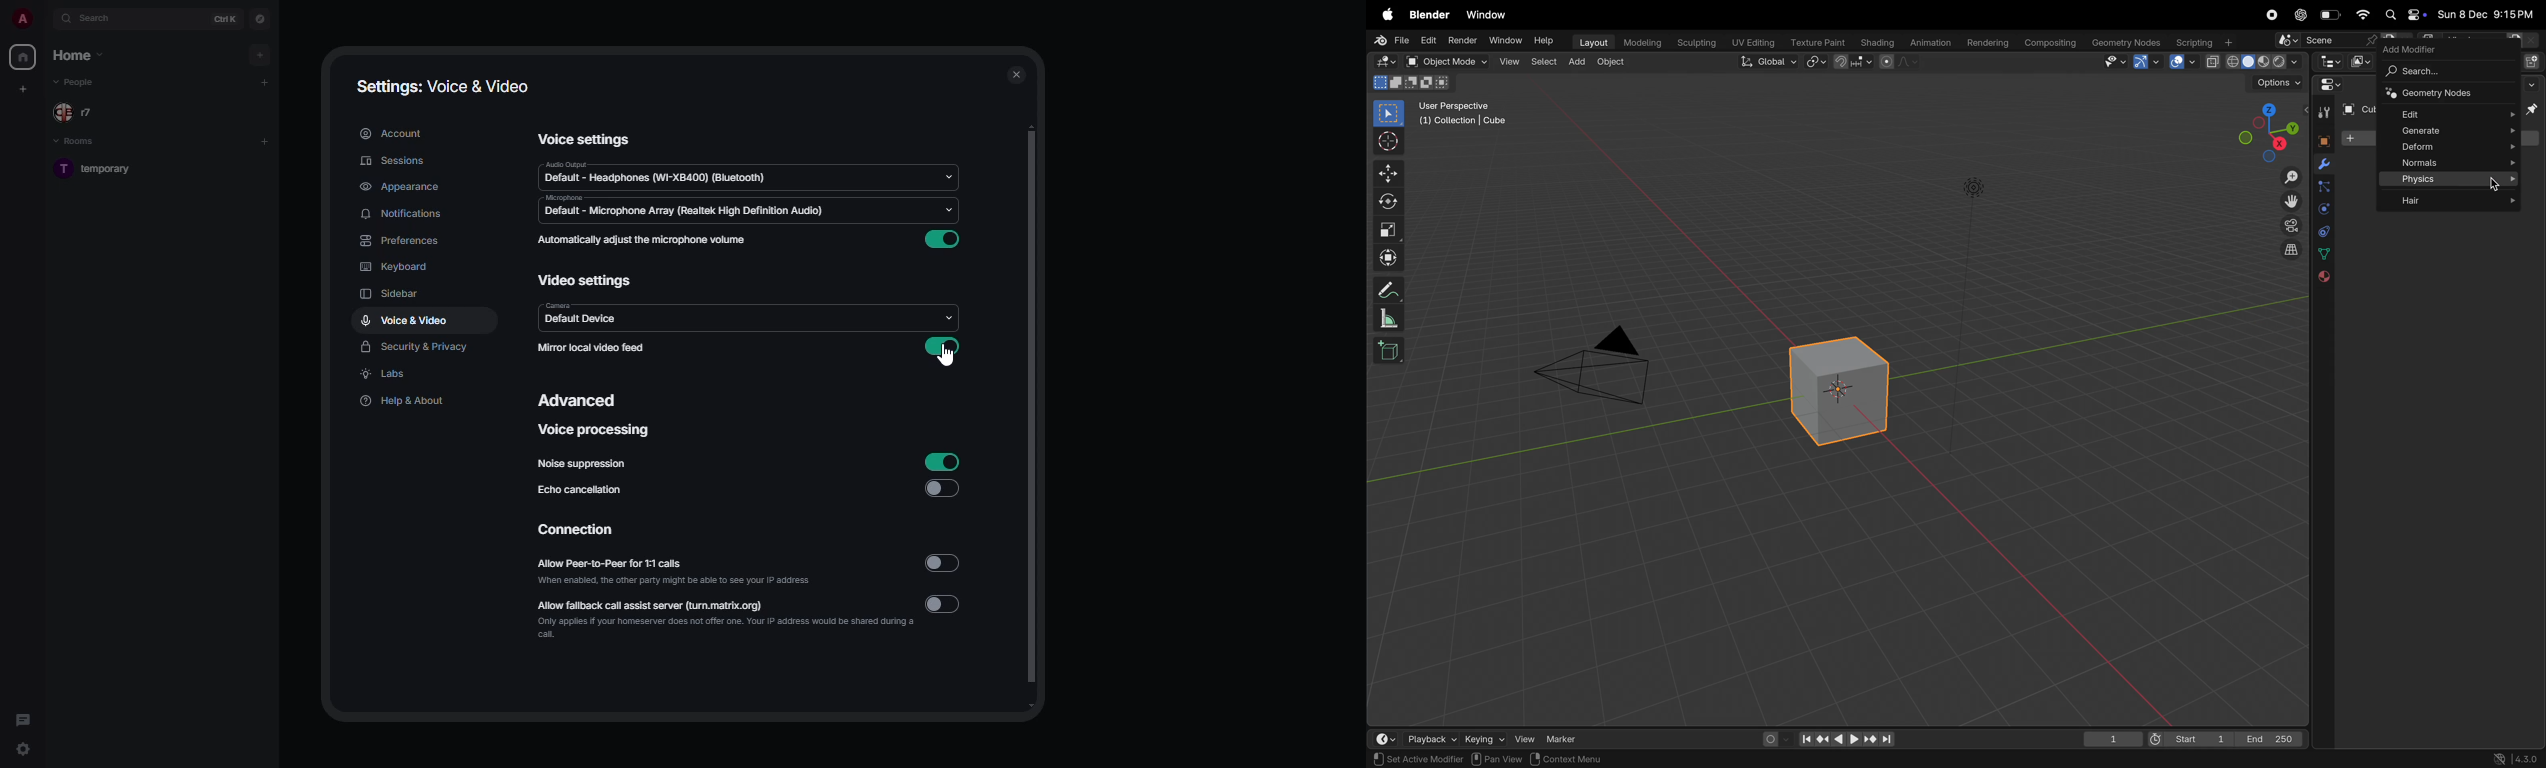  I want to click on Gemmerty nodes, so click(2126, 43).